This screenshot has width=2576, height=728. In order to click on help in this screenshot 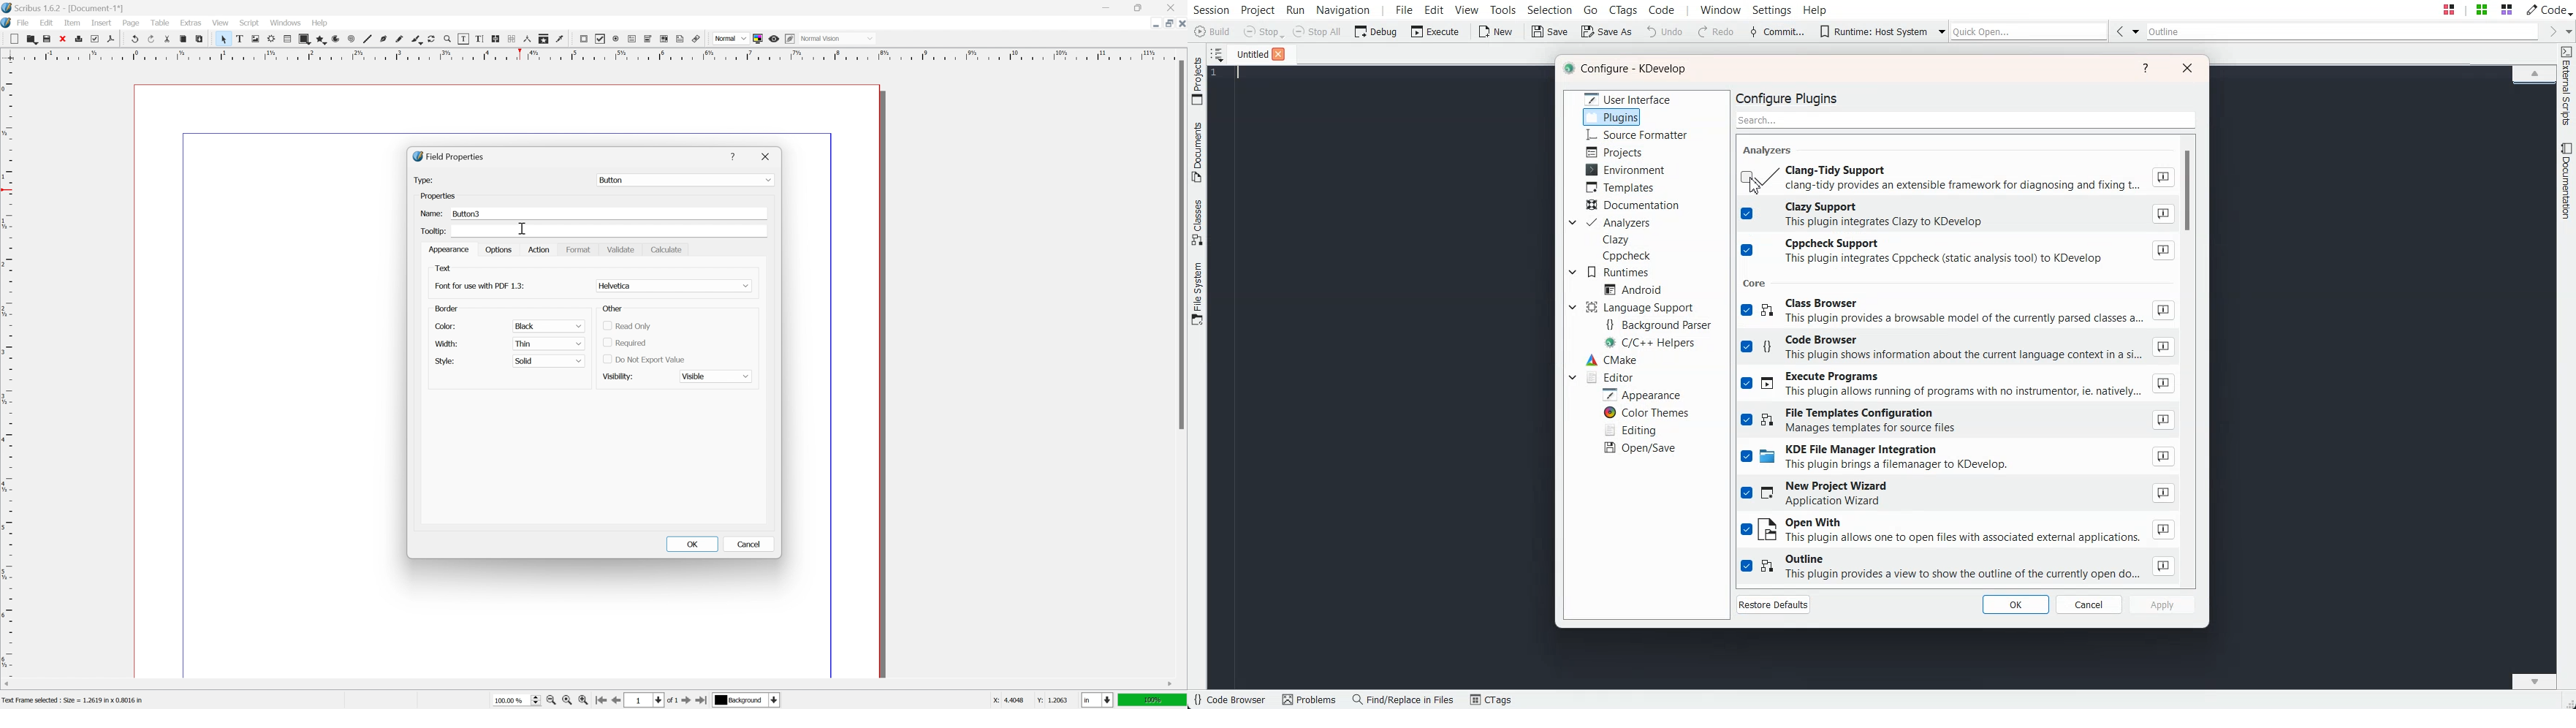, I will do `click(320, 23)`.